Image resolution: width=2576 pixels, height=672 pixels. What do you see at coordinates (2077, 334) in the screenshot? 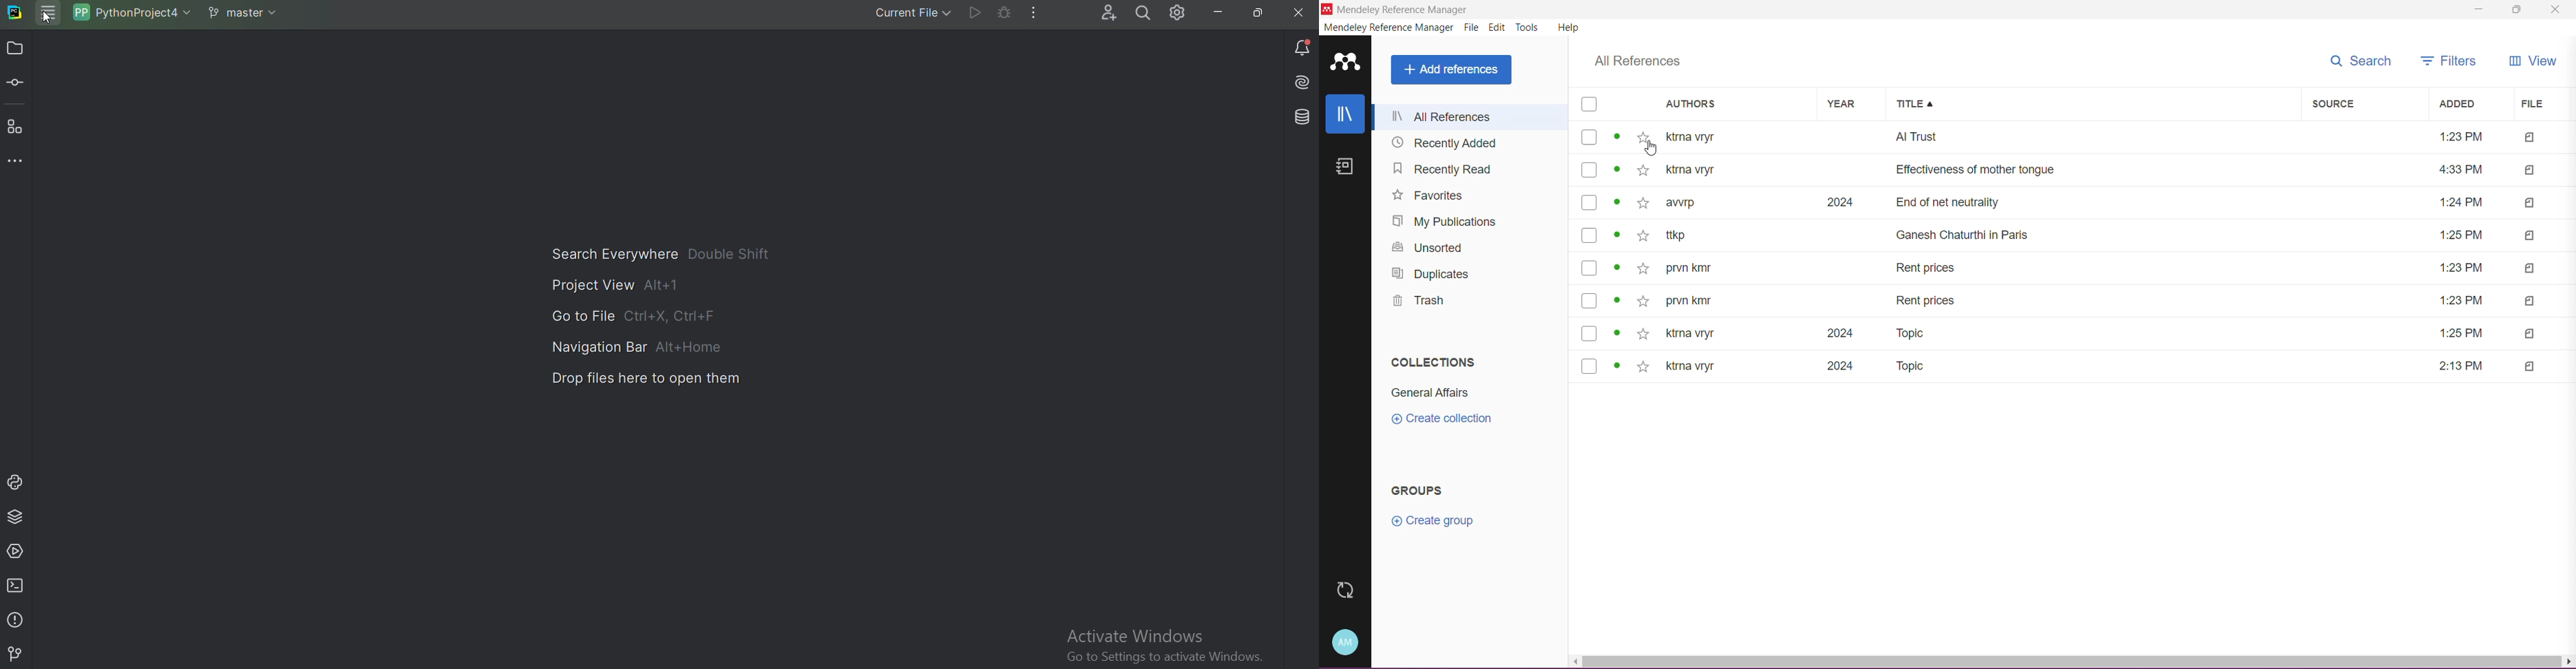
I see `ktrna vryr 2024 Topic 1:25 PM` at bounding box center [2077, 334].